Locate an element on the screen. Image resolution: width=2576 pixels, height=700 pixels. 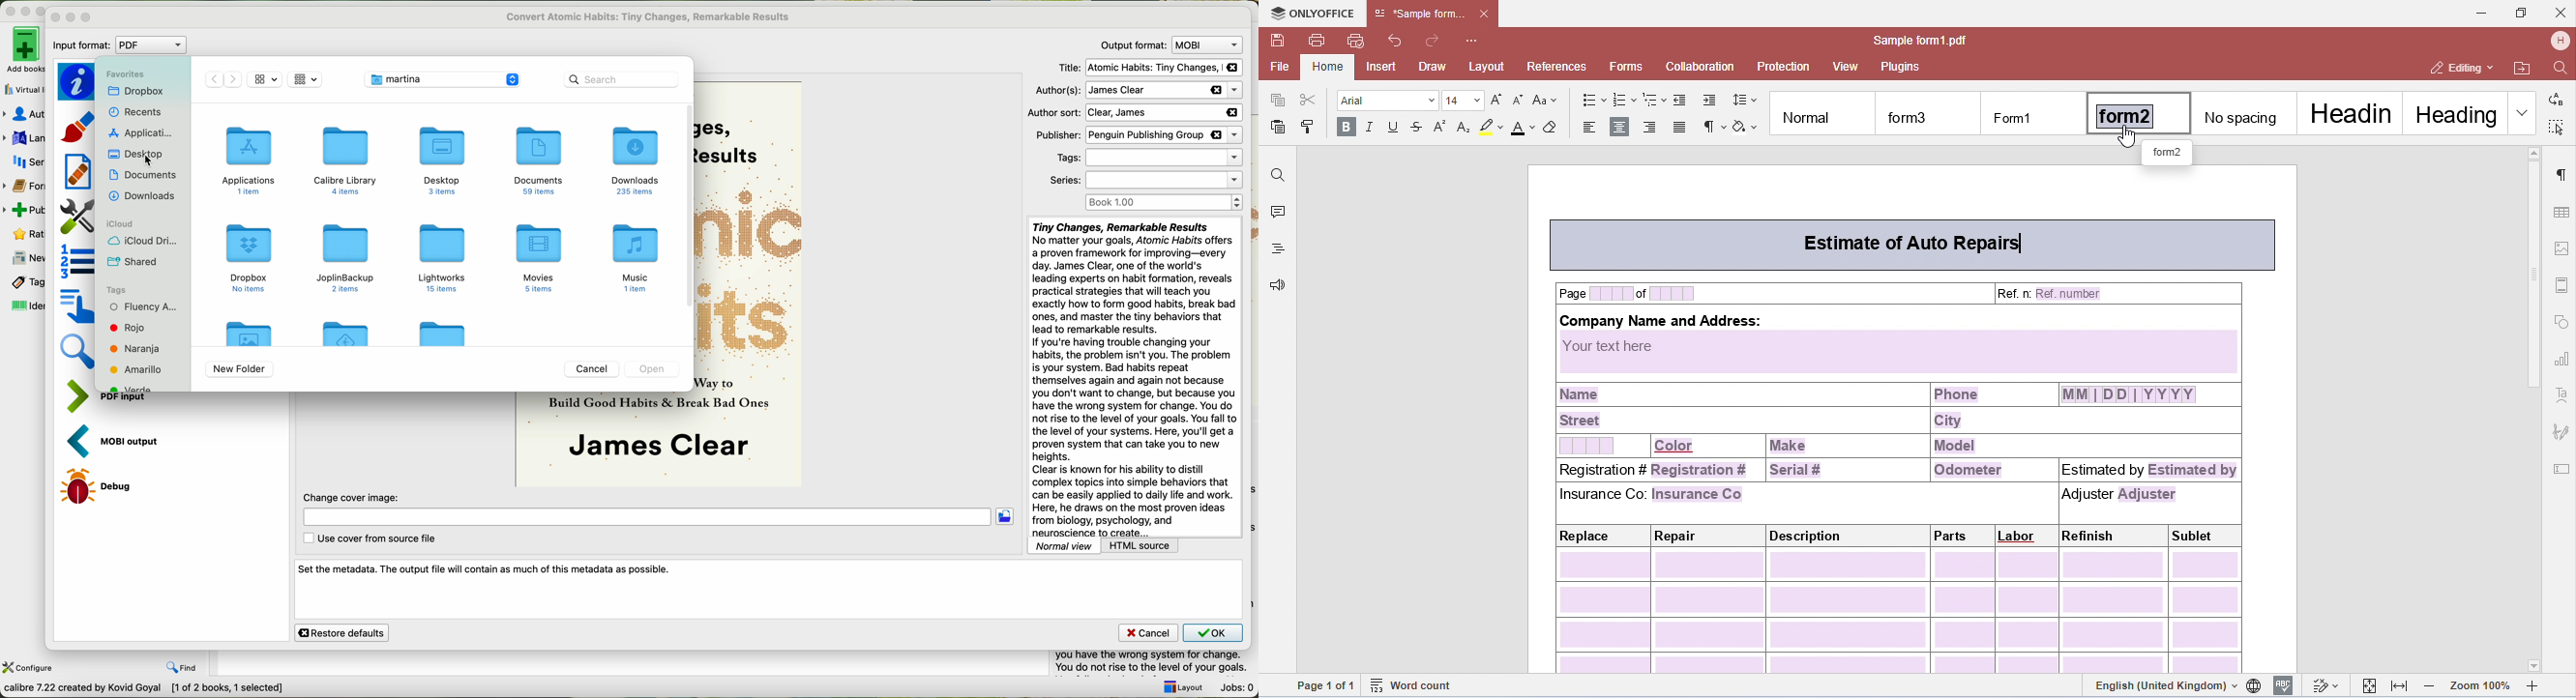
icloud is located at coordinates (123, 224).